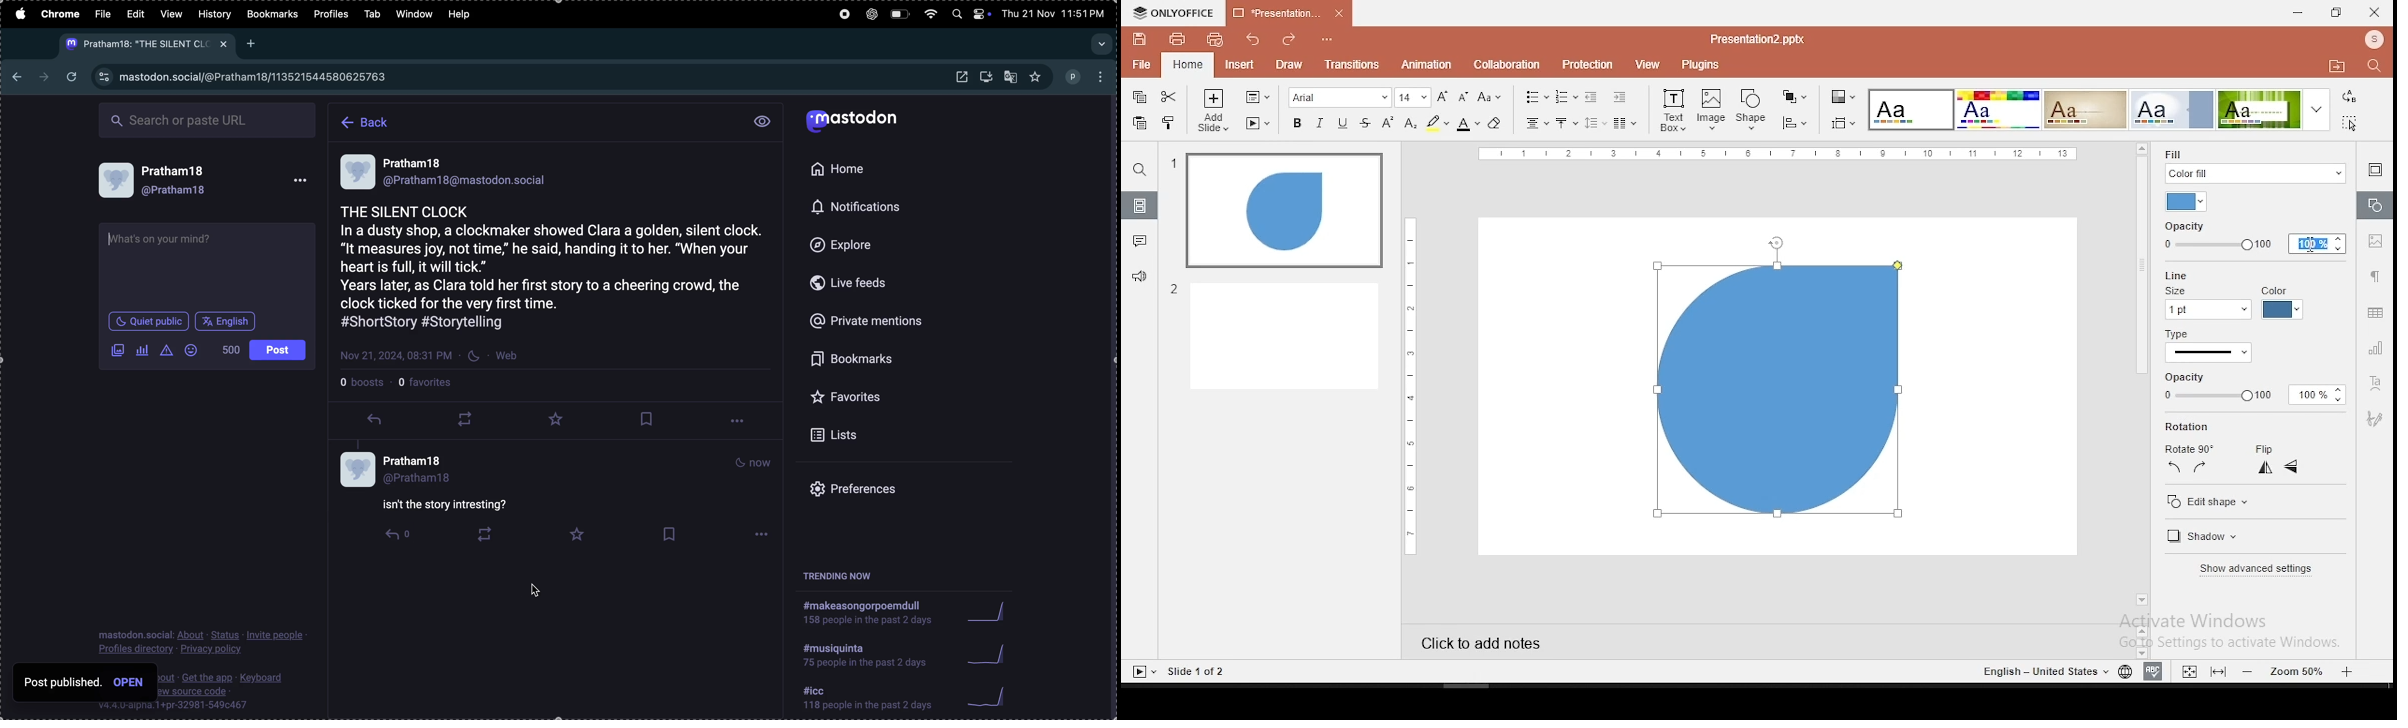 This screenshot has width=2408, height=728. What do you see at coordinates (1590, 97) in the screenshot?
I see `decrease indent` at bounding box center [1590, 97].